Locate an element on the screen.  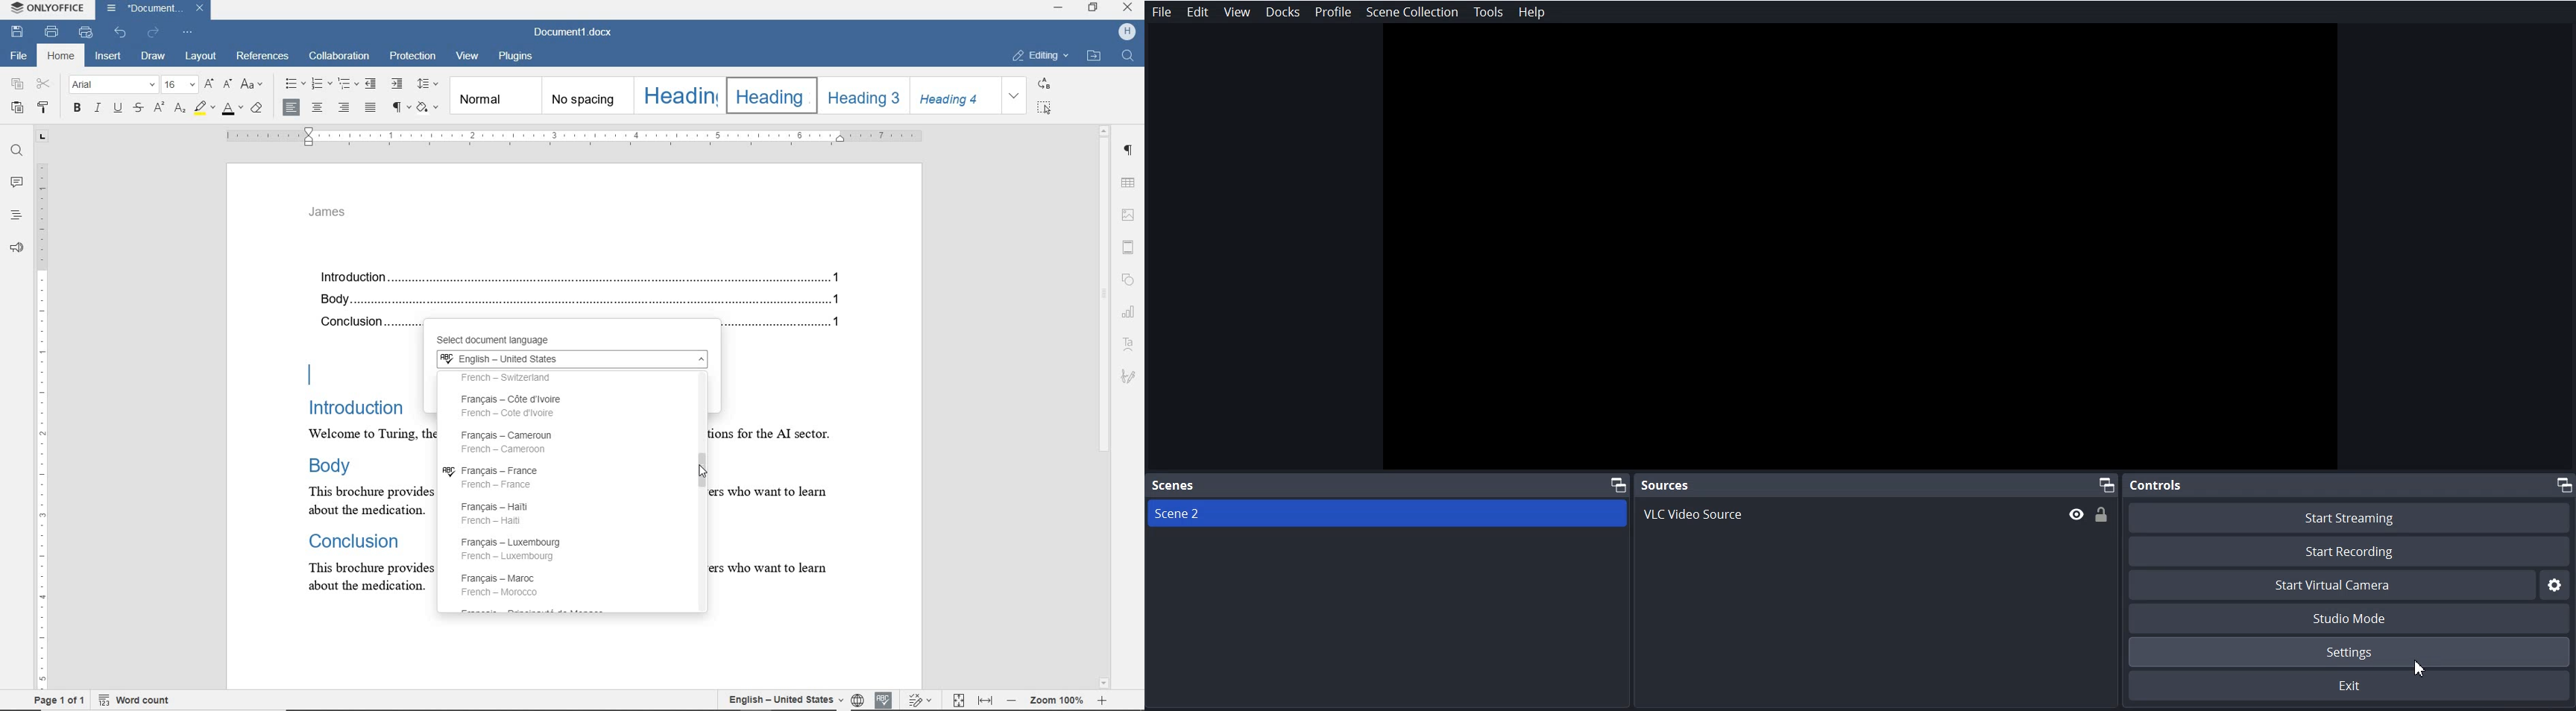
Sources is located at coordinates (1665, 484).